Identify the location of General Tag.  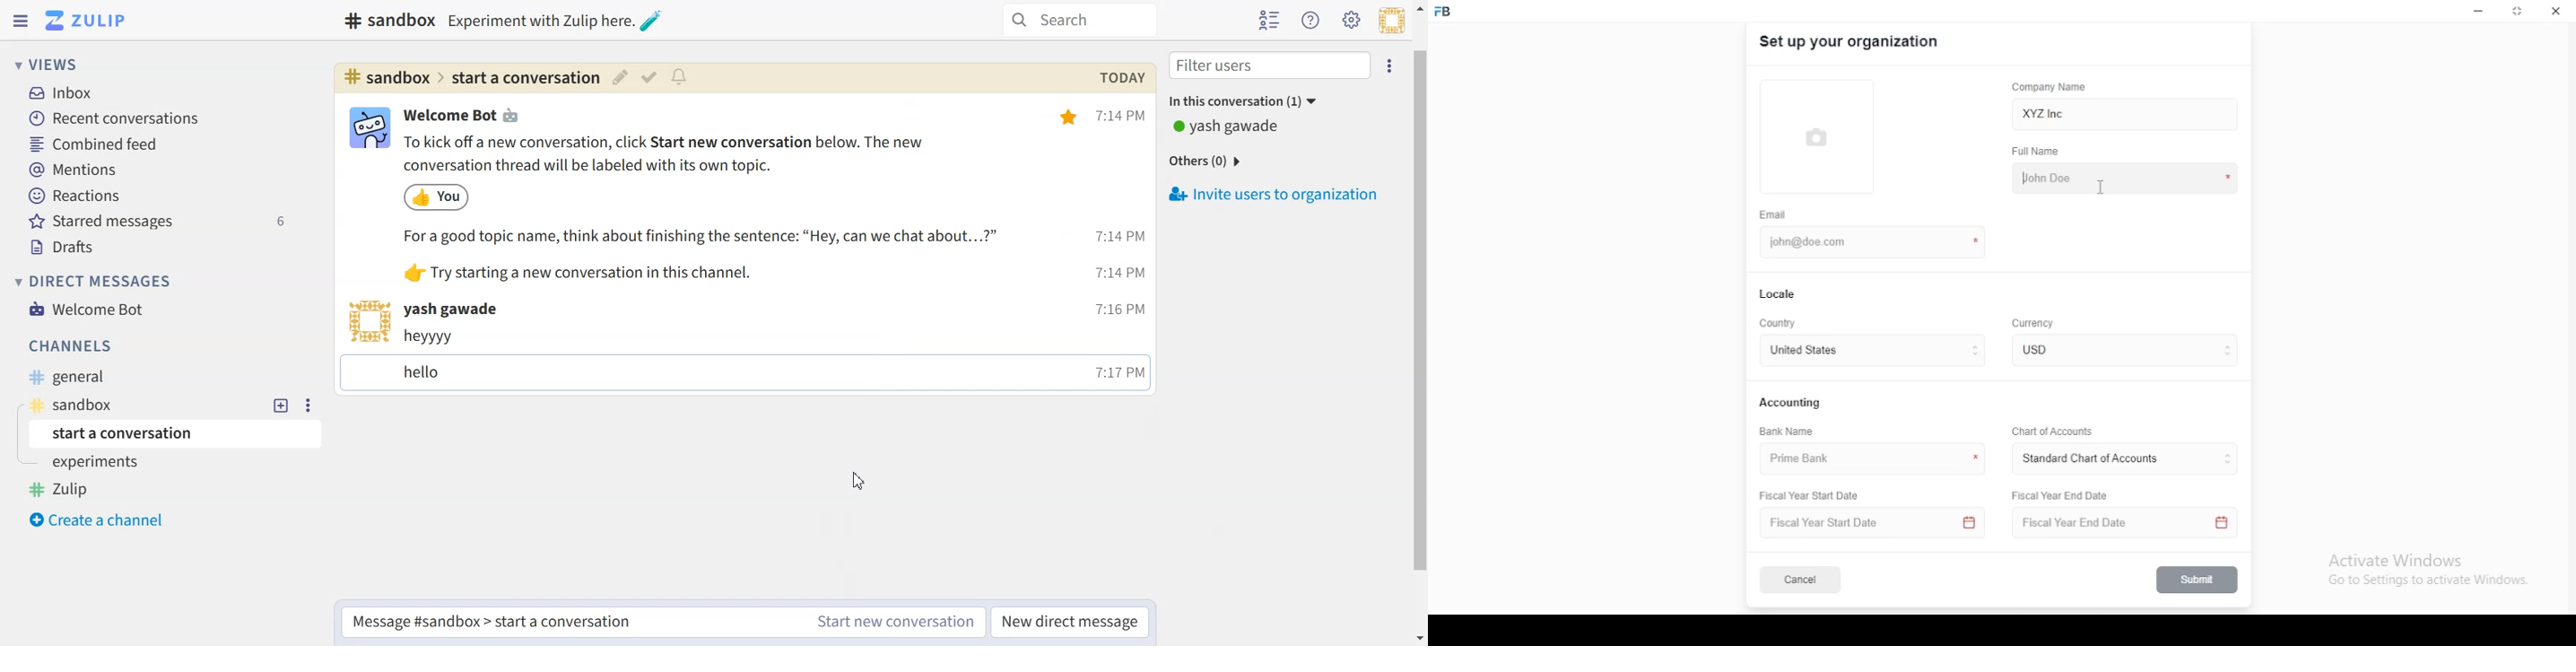
(78, 377).